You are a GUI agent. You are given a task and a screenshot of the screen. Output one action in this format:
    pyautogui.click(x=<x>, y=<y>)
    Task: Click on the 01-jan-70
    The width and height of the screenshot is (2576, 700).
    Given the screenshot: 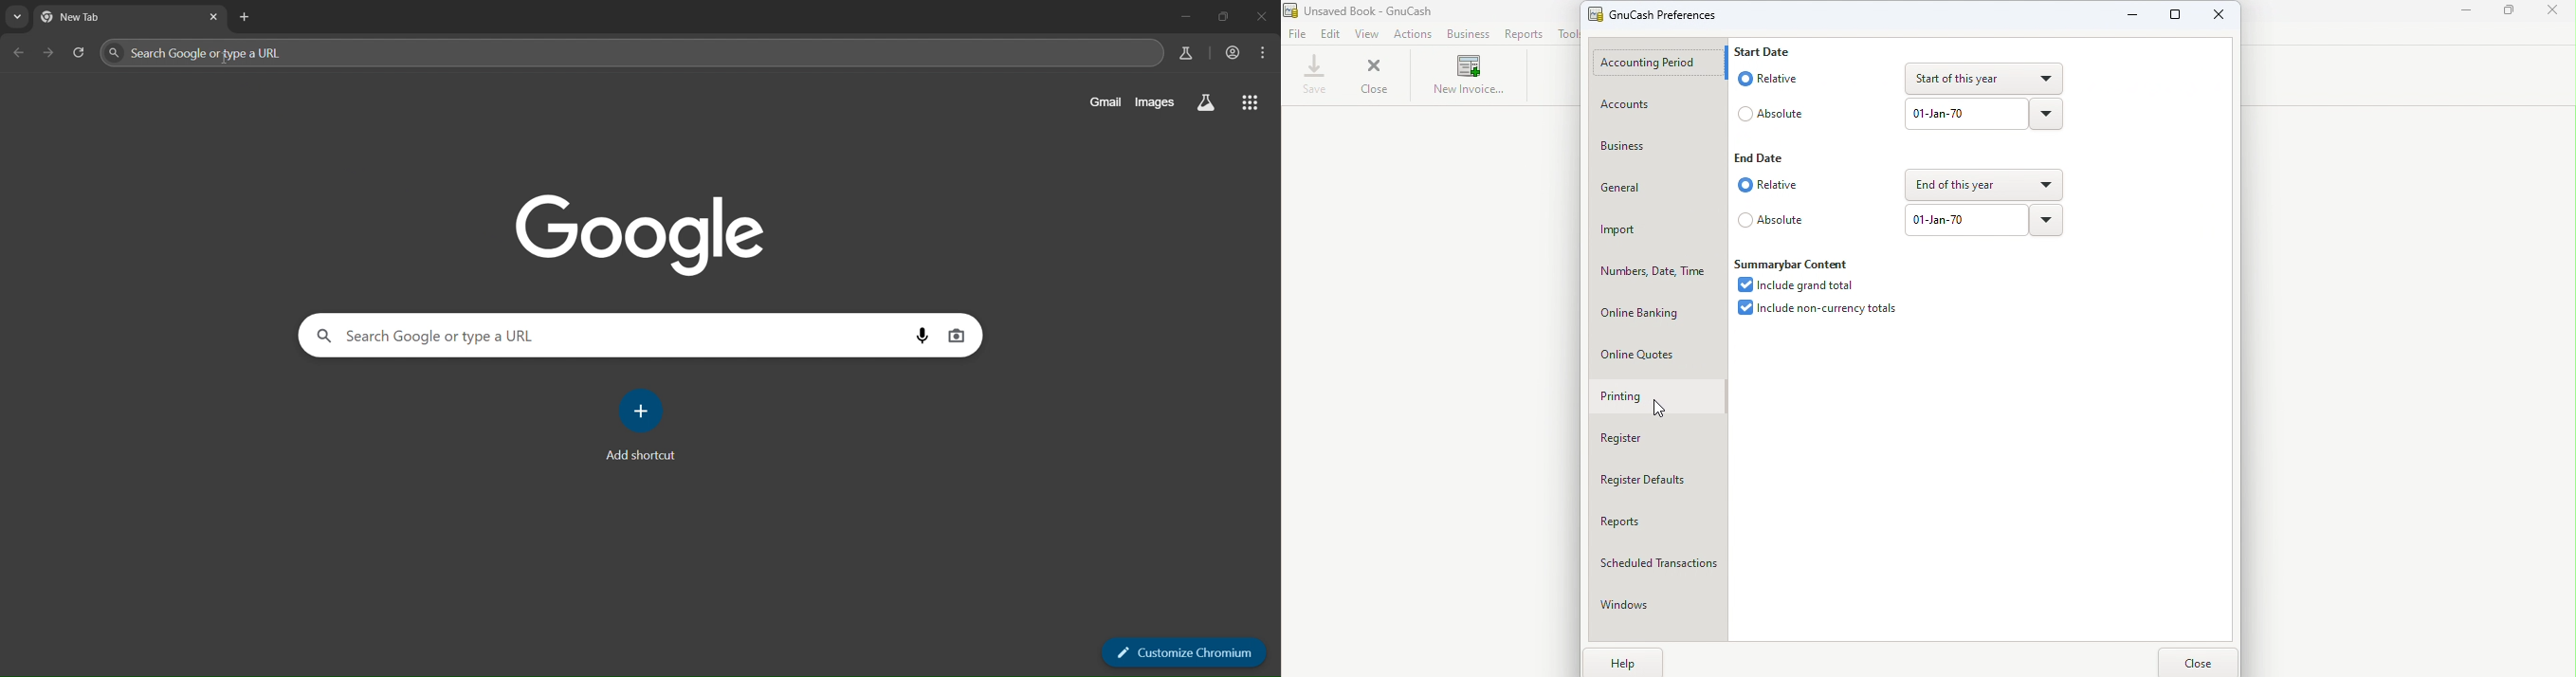 What is the action you would take?
    pyautogui.click(x=1967, y=220)
    